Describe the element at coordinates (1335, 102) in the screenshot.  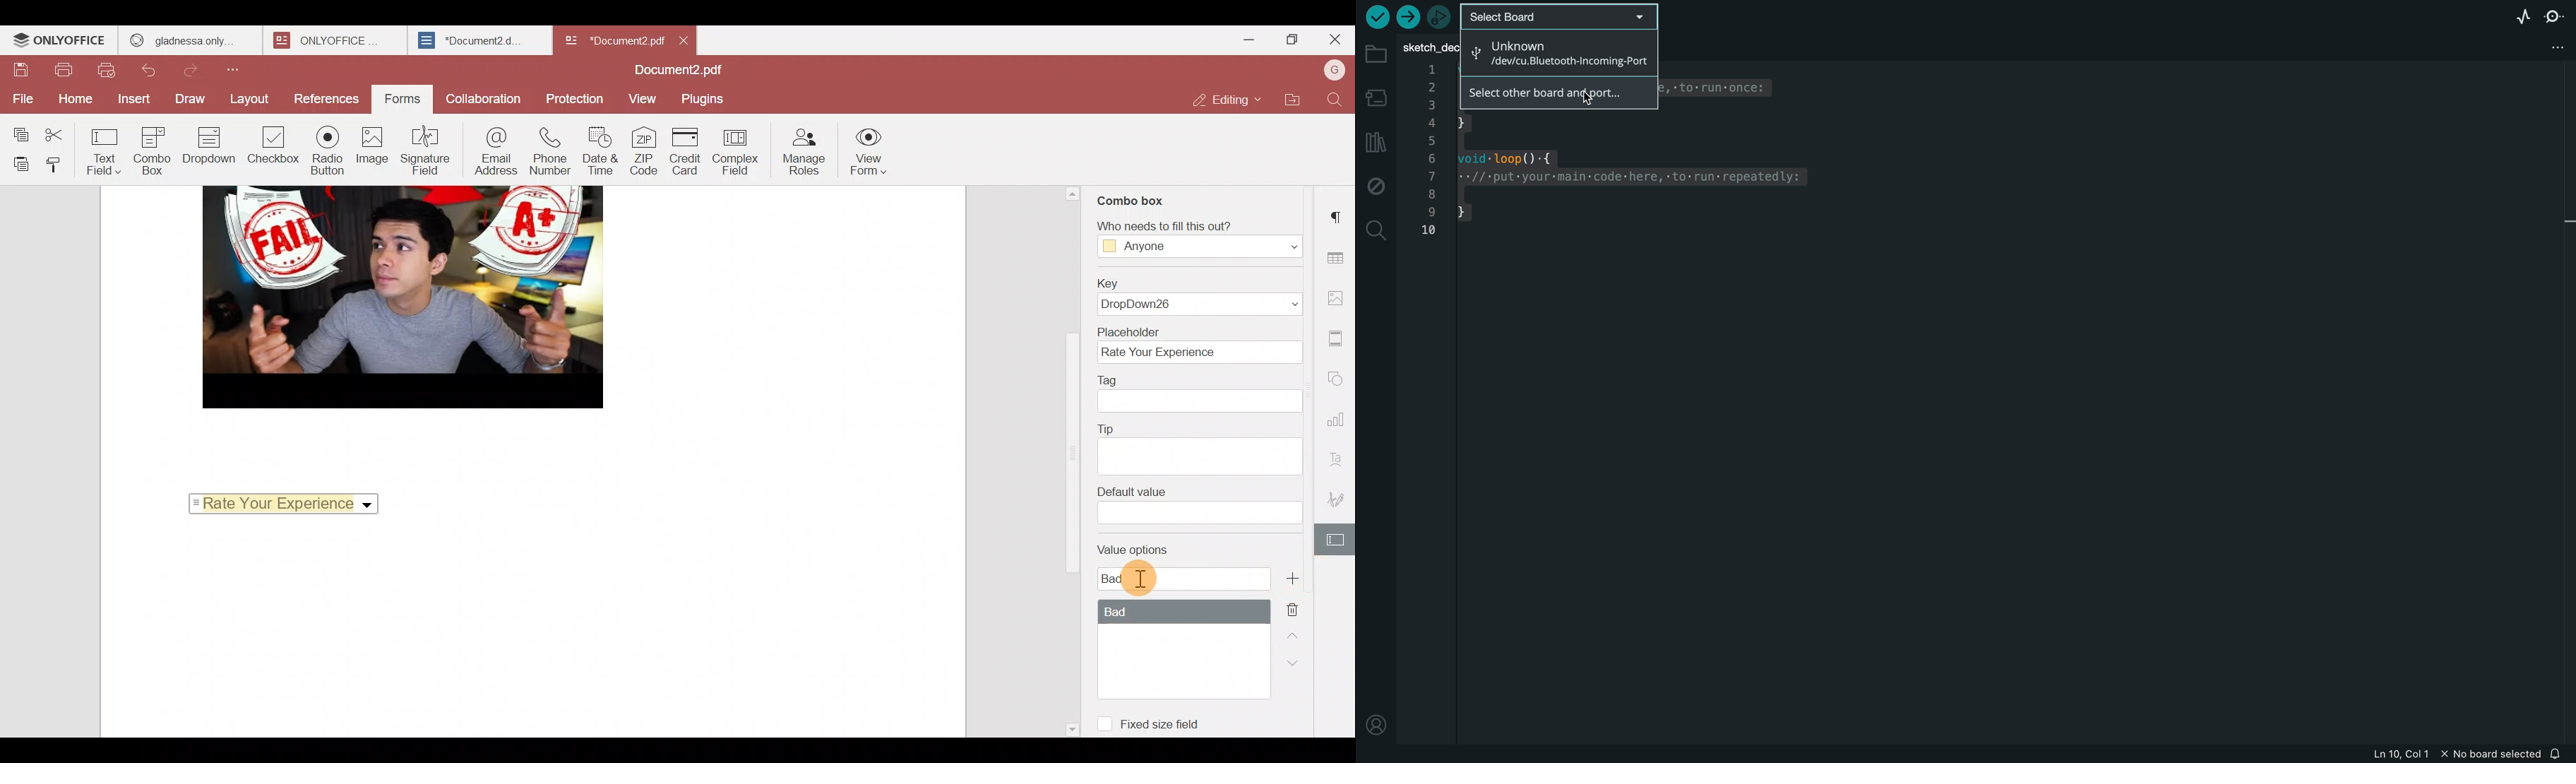
I see `Find` at that location.